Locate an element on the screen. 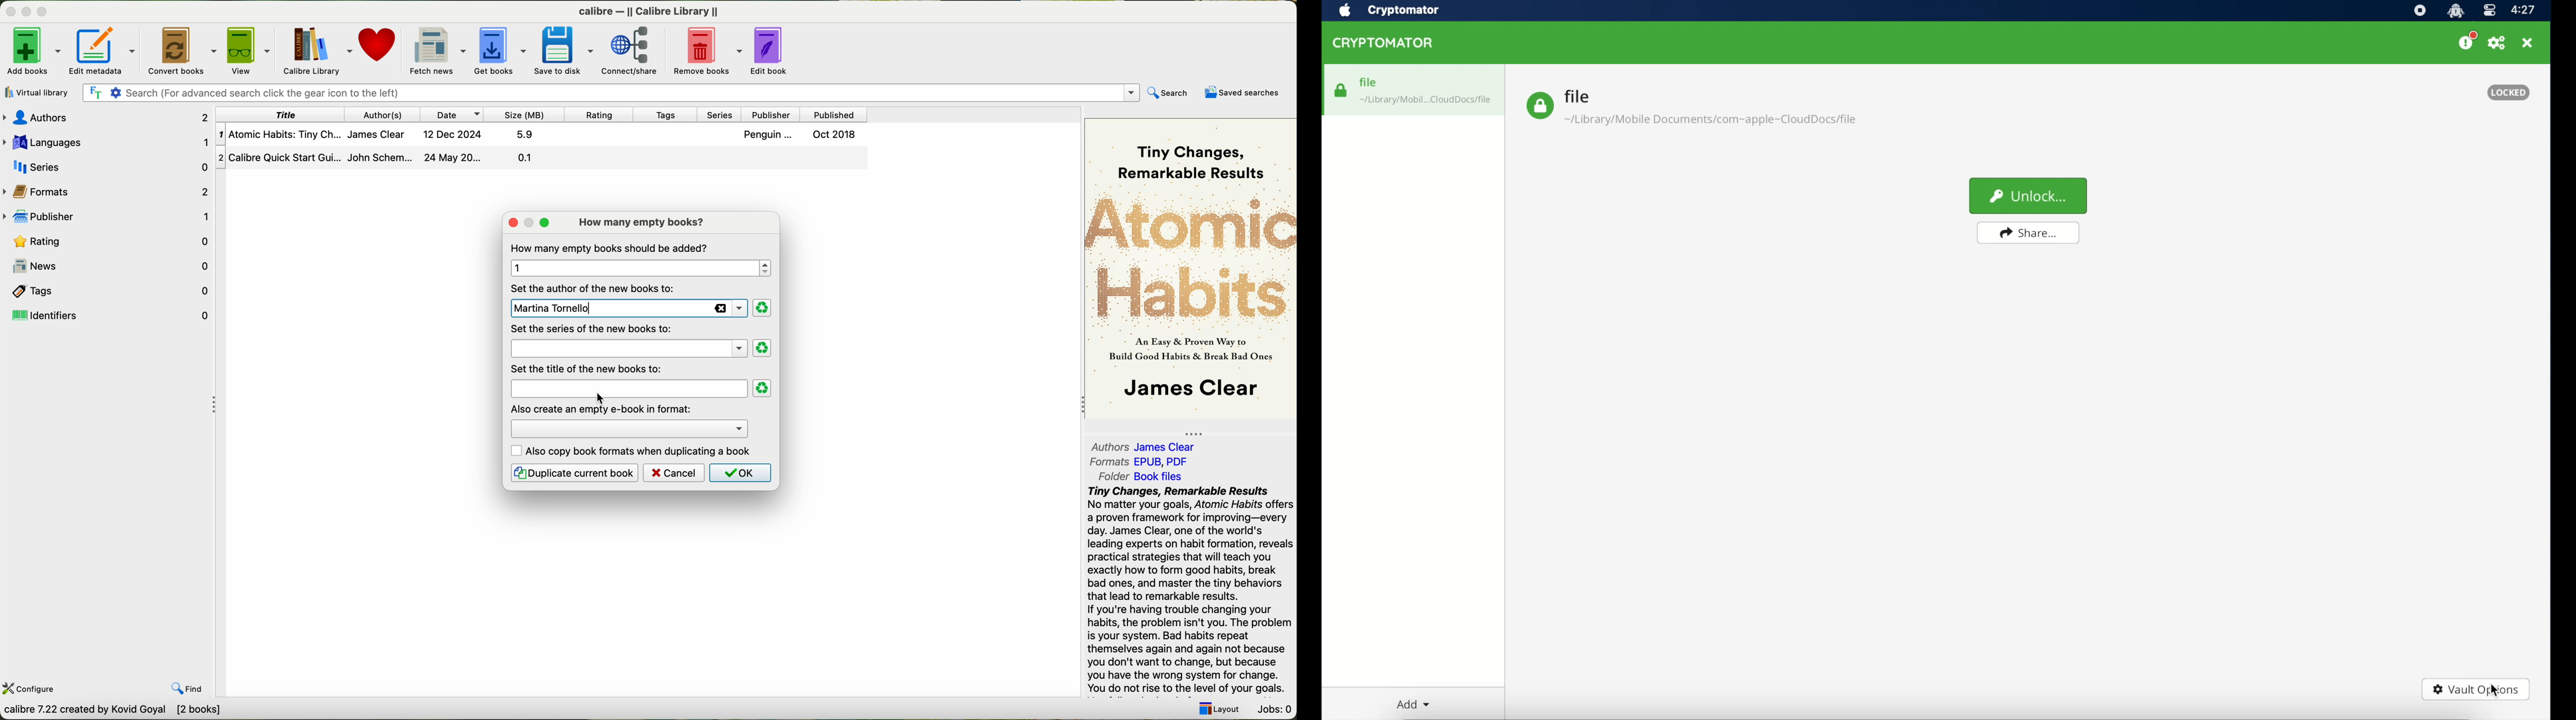 The width and height of the screenshot is (2576, 728). size is located at coordinates (528, 114).